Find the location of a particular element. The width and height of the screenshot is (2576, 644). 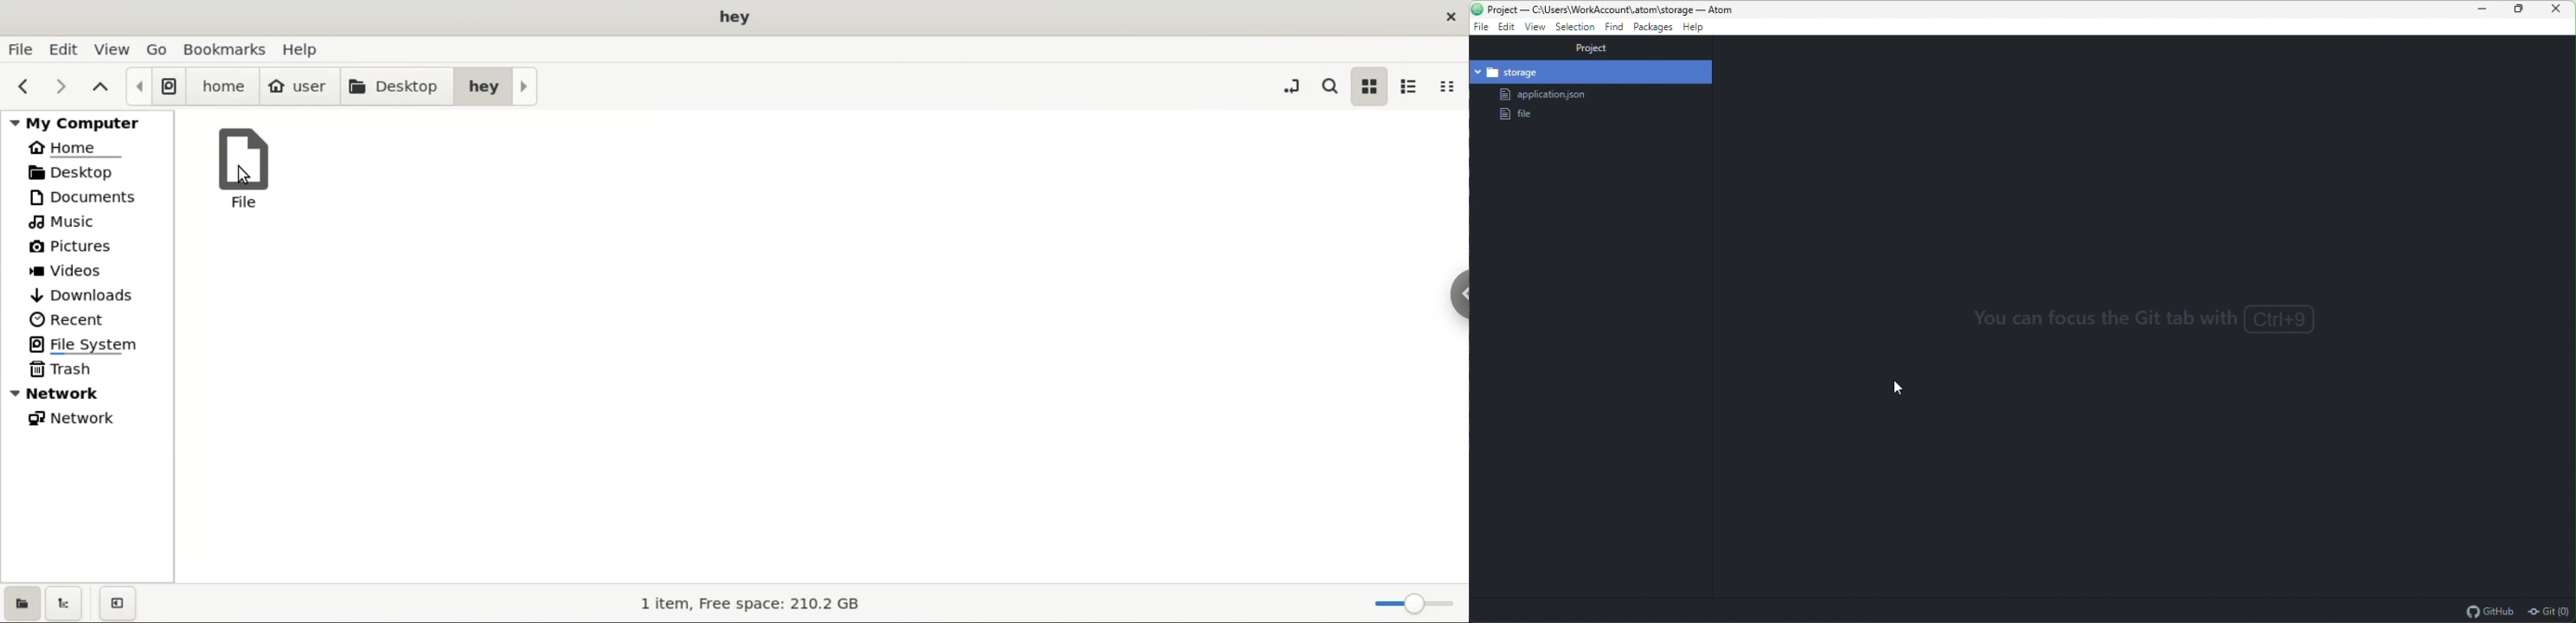

music is located at coordinates (88, 224).